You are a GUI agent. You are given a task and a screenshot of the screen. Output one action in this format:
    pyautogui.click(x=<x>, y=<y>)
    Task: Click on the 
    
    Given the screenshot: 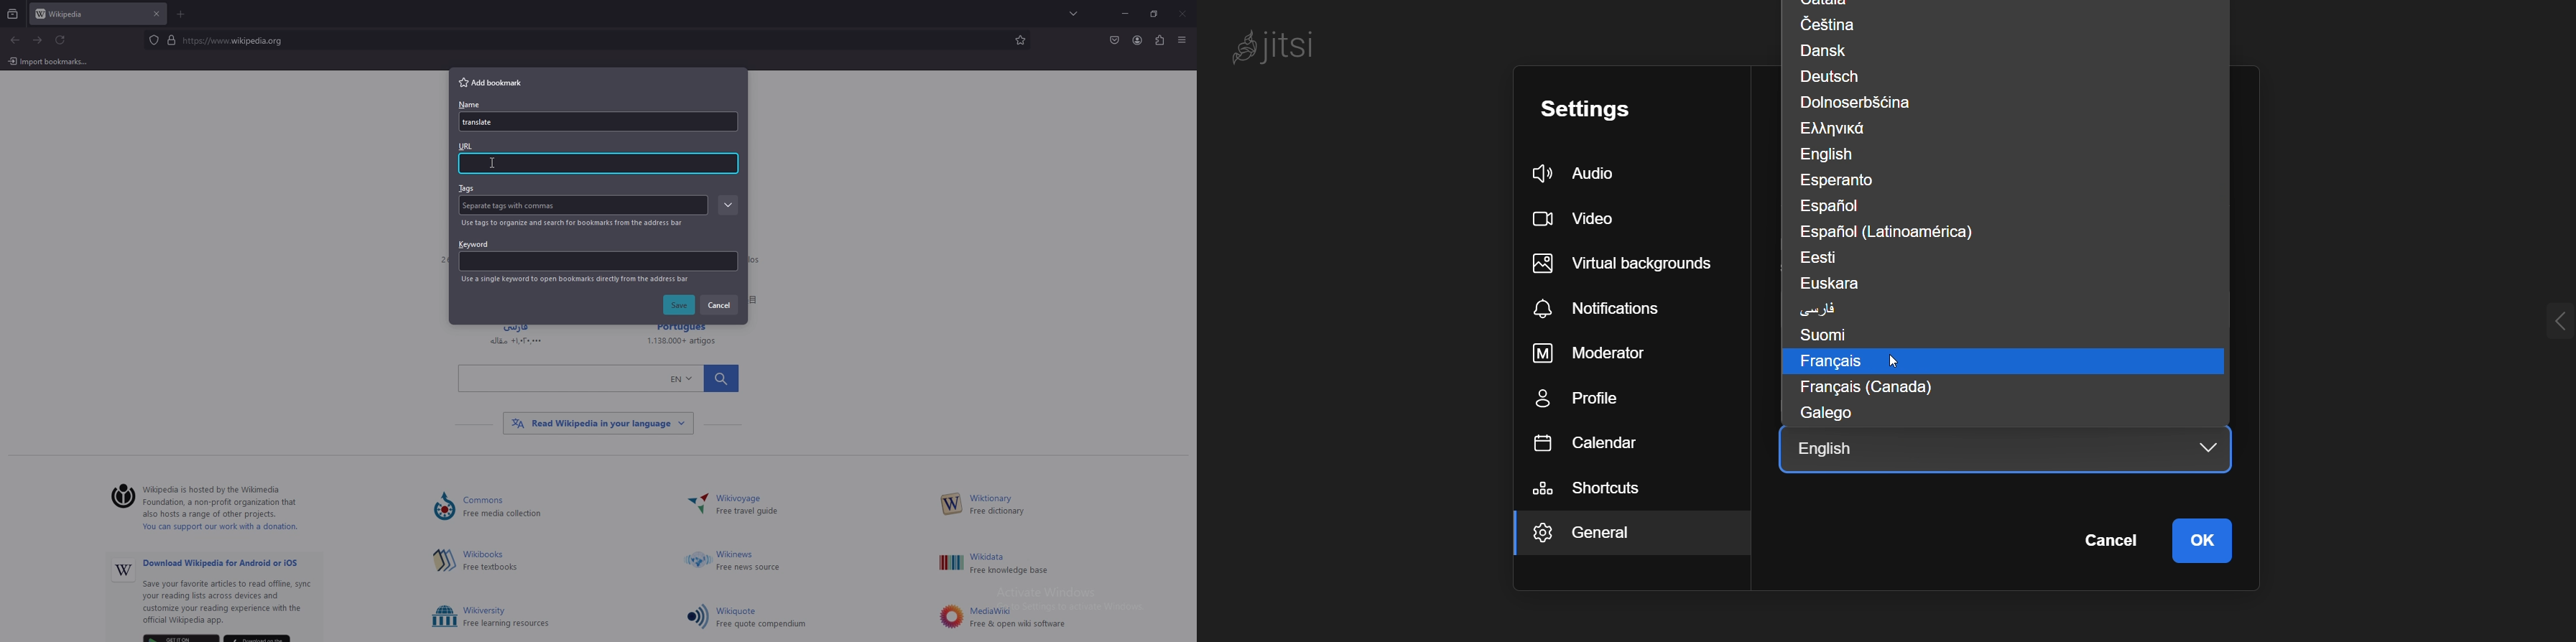 What is the action you would take?
    pyautogui.click(x=948, y=616)
    